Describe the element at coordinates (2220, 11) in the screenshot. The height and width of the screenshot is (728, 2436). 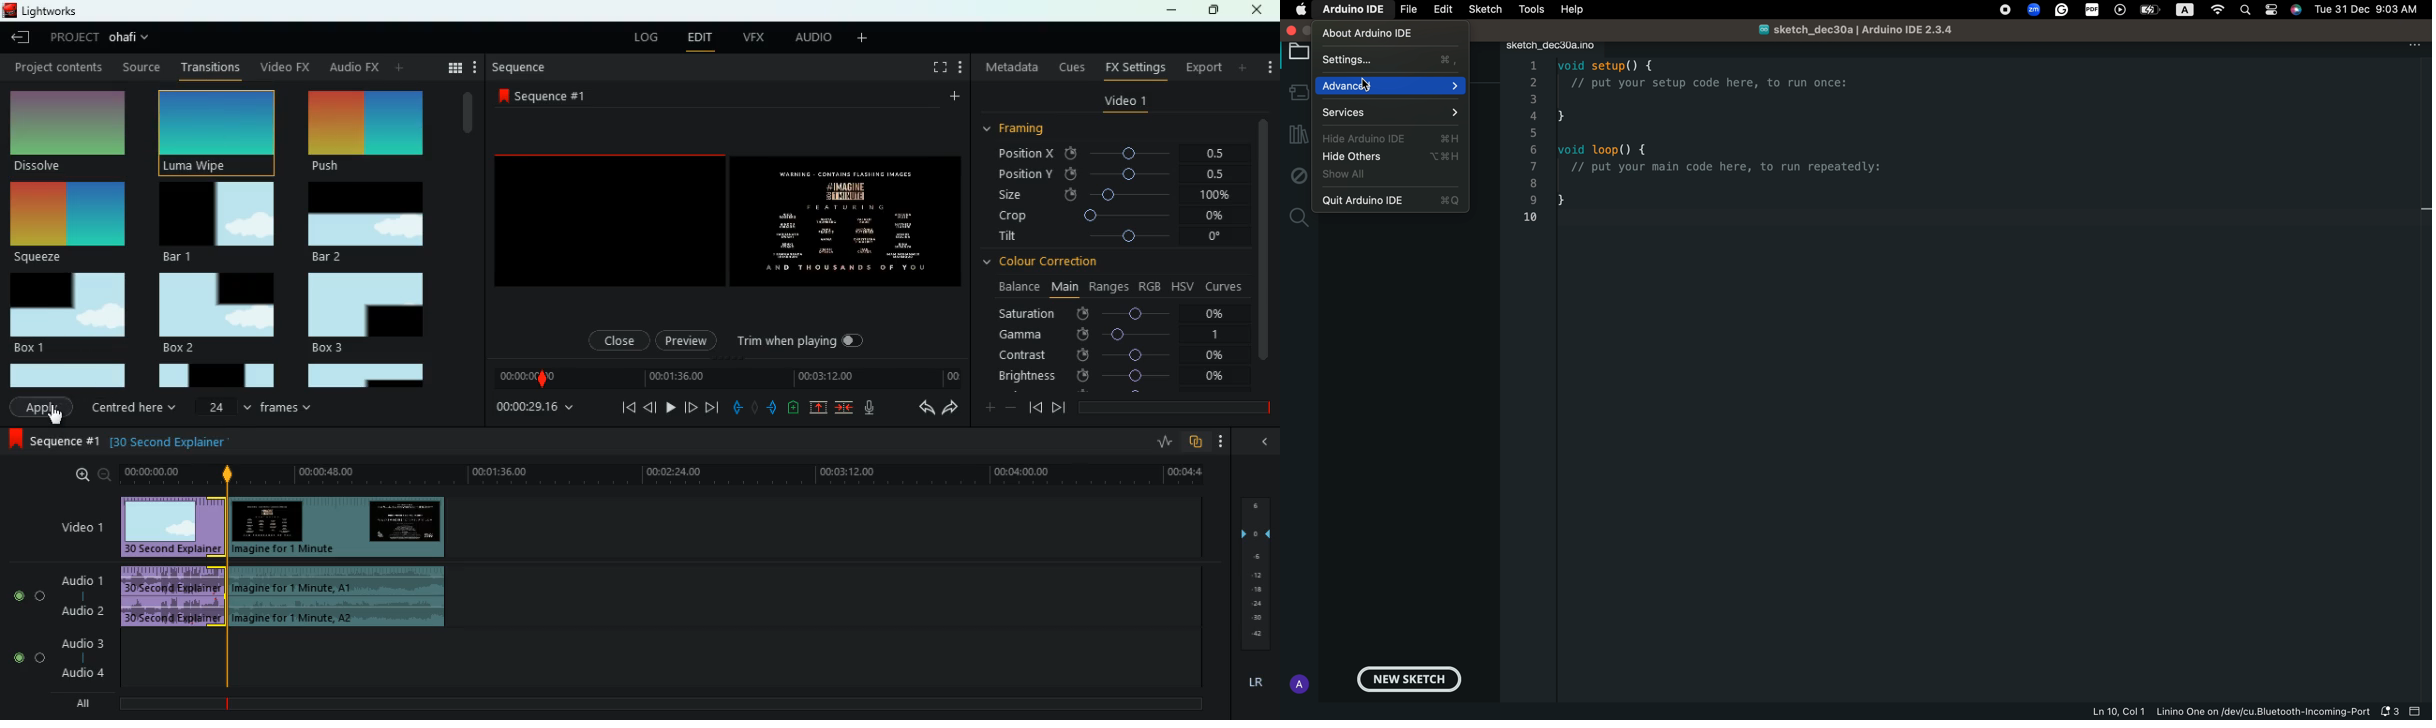
I see `WIfi` at that location.